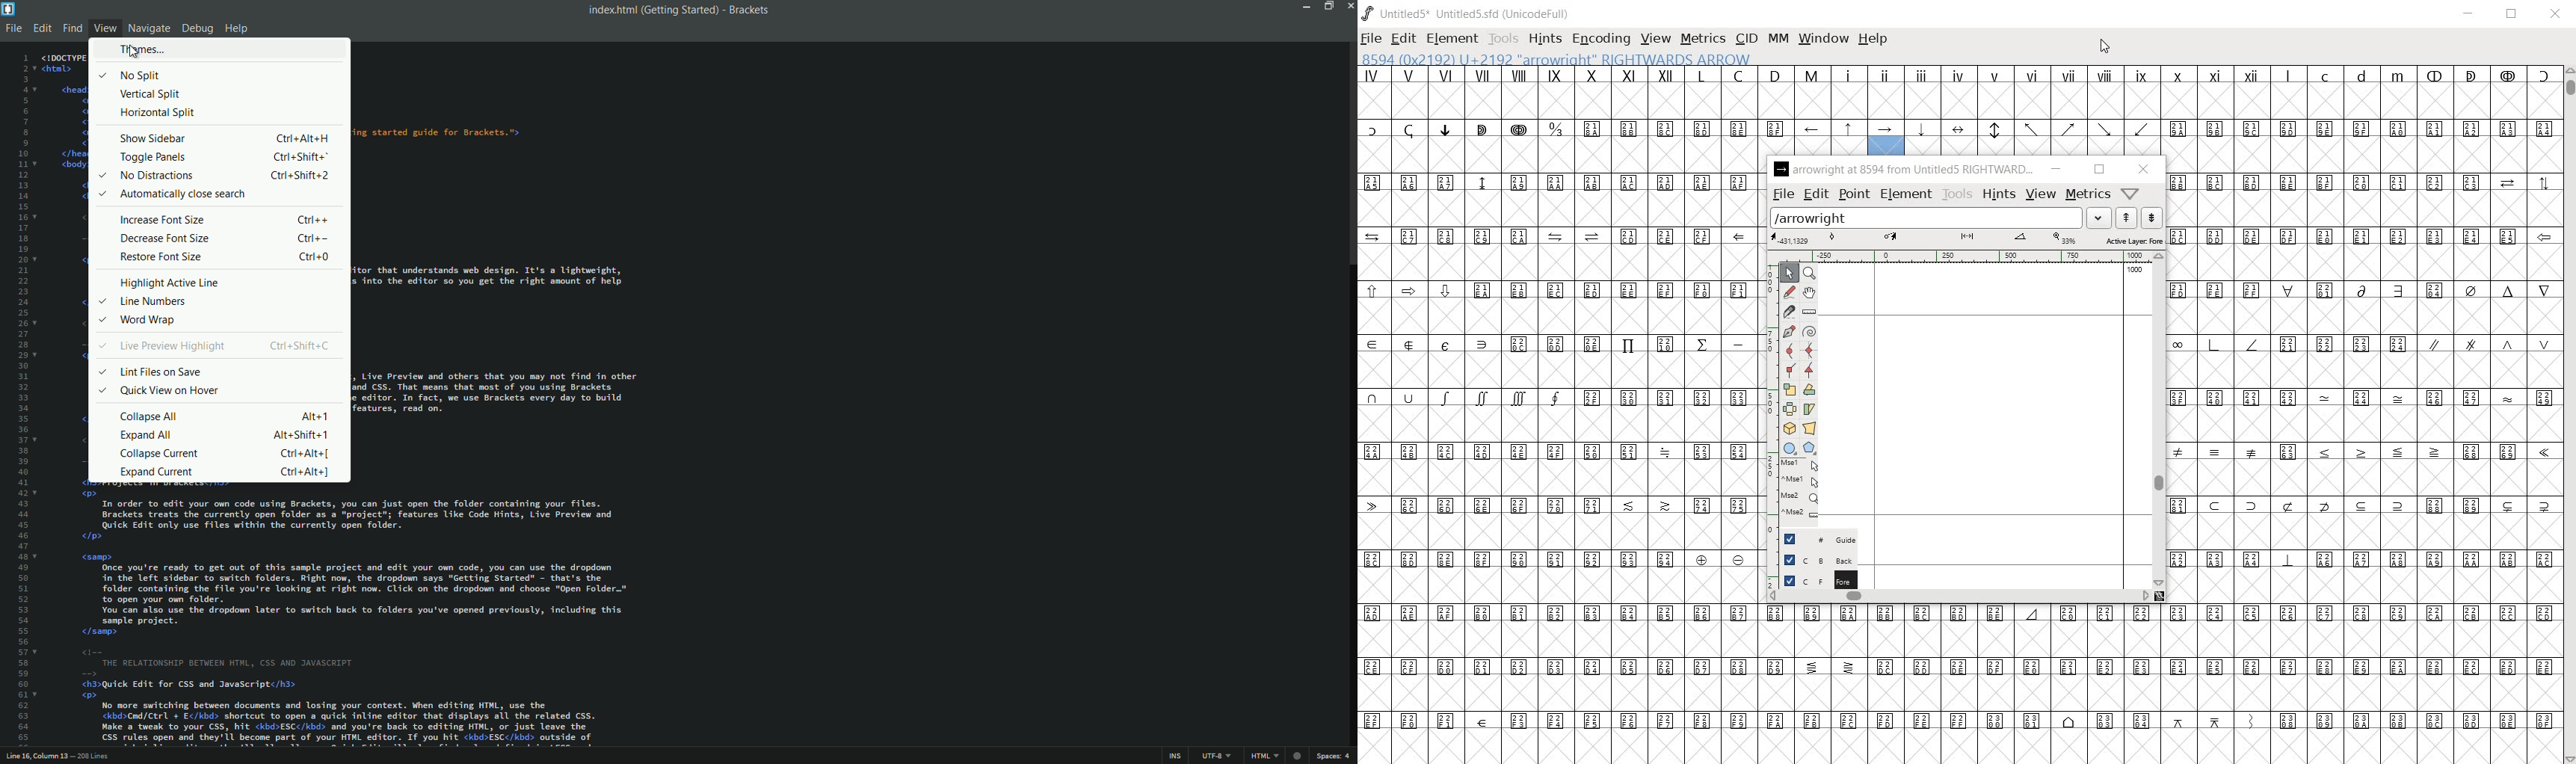 The width and height of the screenshot is (2576, 784). What do you see at coordinates (305, 453) in the screenshot?
I see `keyboard shortcut` at bounding box center [305, 453].